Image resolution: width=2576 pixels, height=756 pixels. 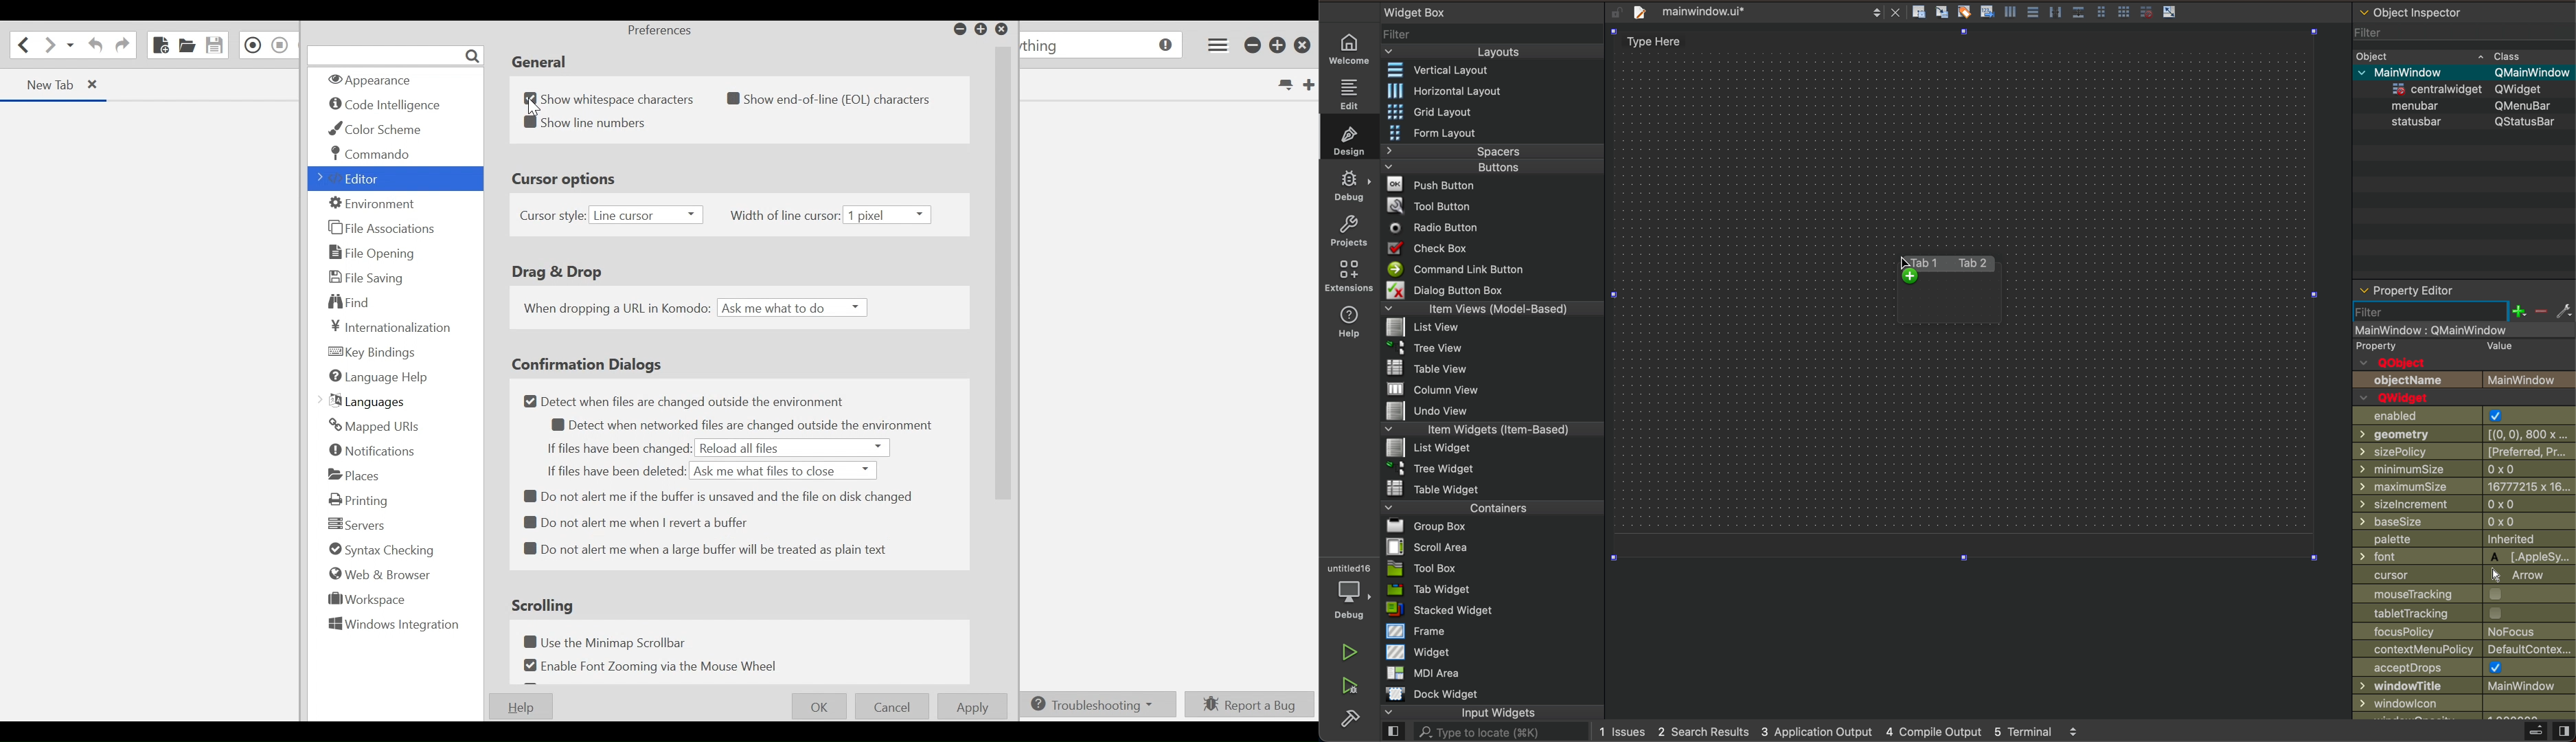 What do you see at coordinates (1429, 208) in the screenshot?
I see `Tool Button` at bounding box center [1429, 208].